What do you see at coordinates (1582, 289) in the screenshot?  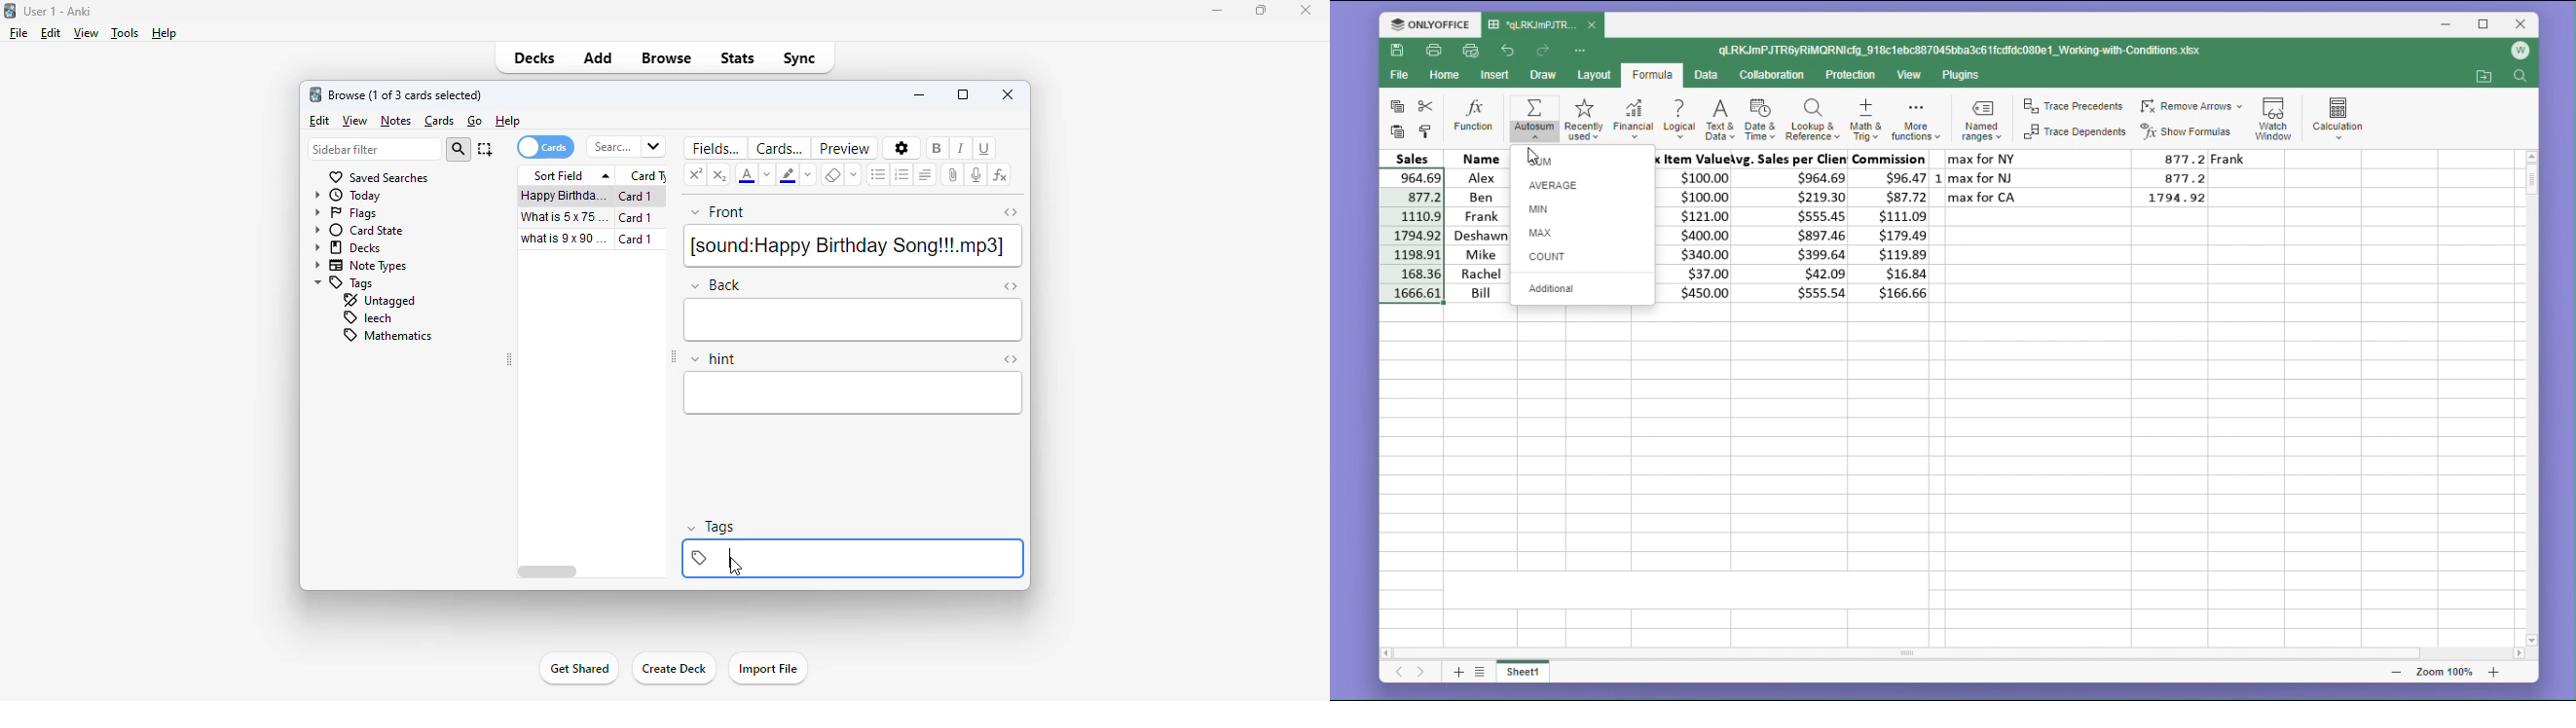 I see `additional` at bounding box center [1582, 289].